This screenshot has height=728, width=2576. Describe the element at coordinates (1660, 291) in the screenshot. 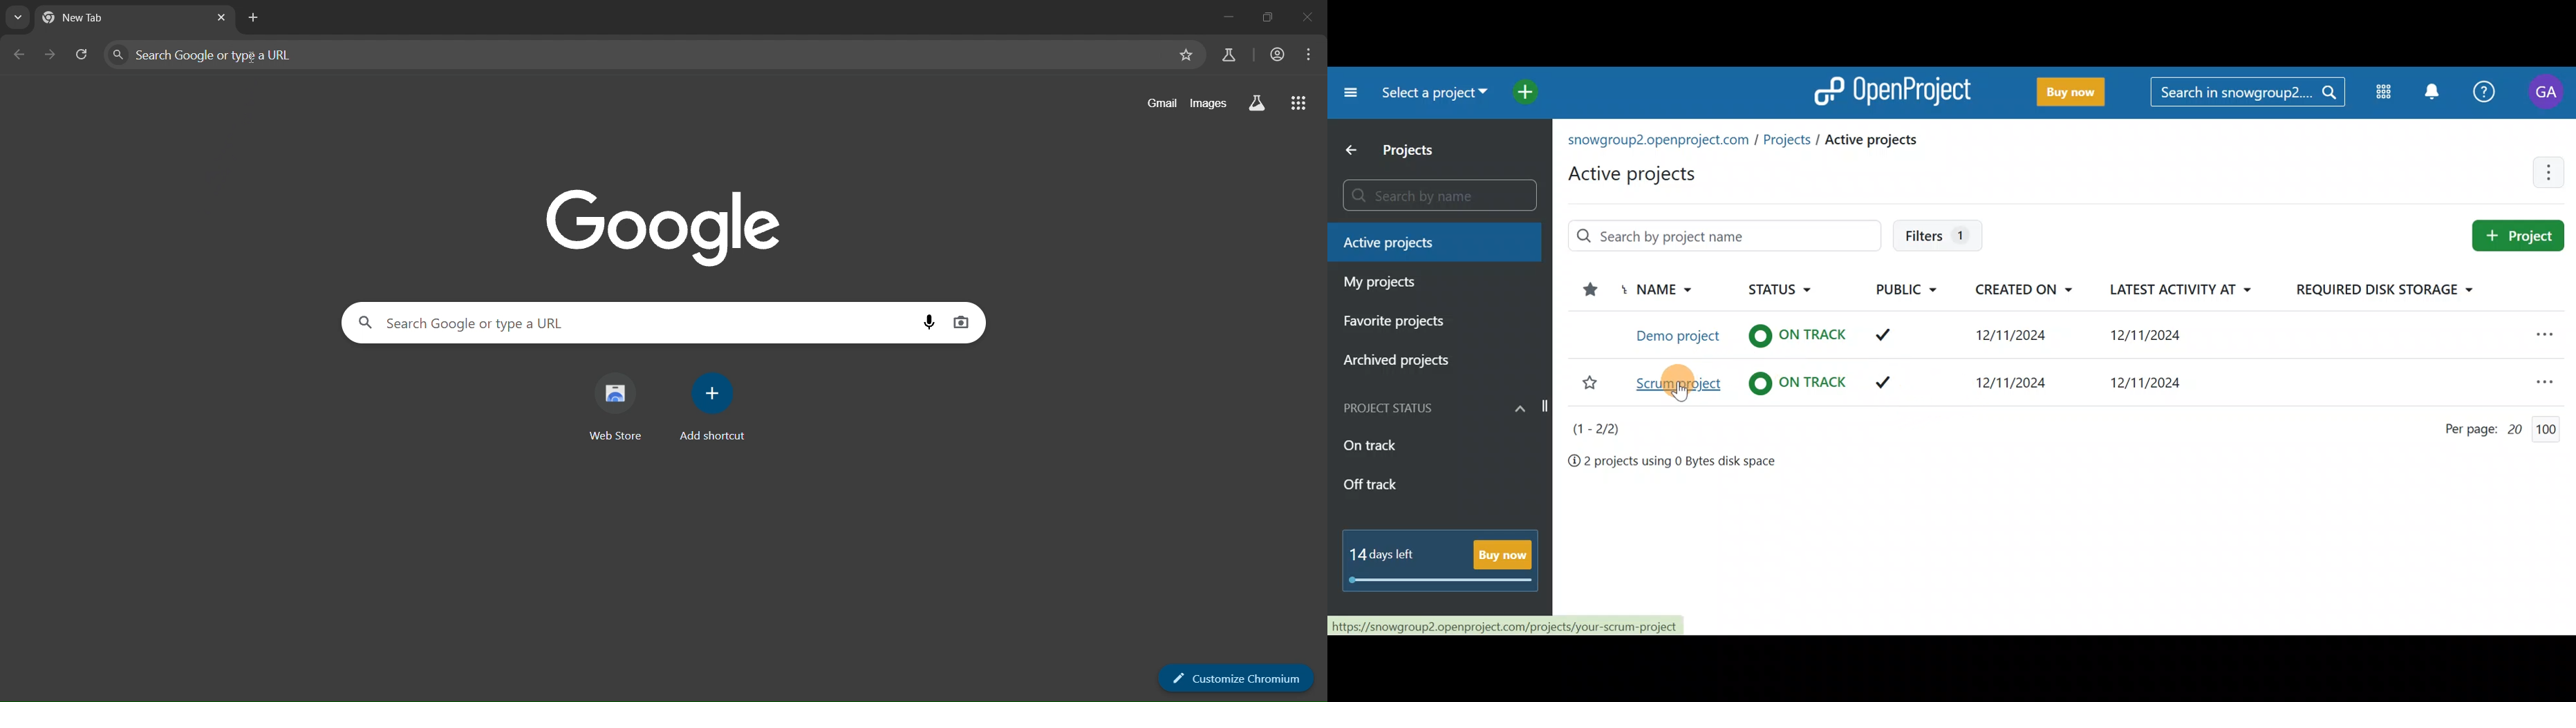

I see `Sort by Name` at that location.